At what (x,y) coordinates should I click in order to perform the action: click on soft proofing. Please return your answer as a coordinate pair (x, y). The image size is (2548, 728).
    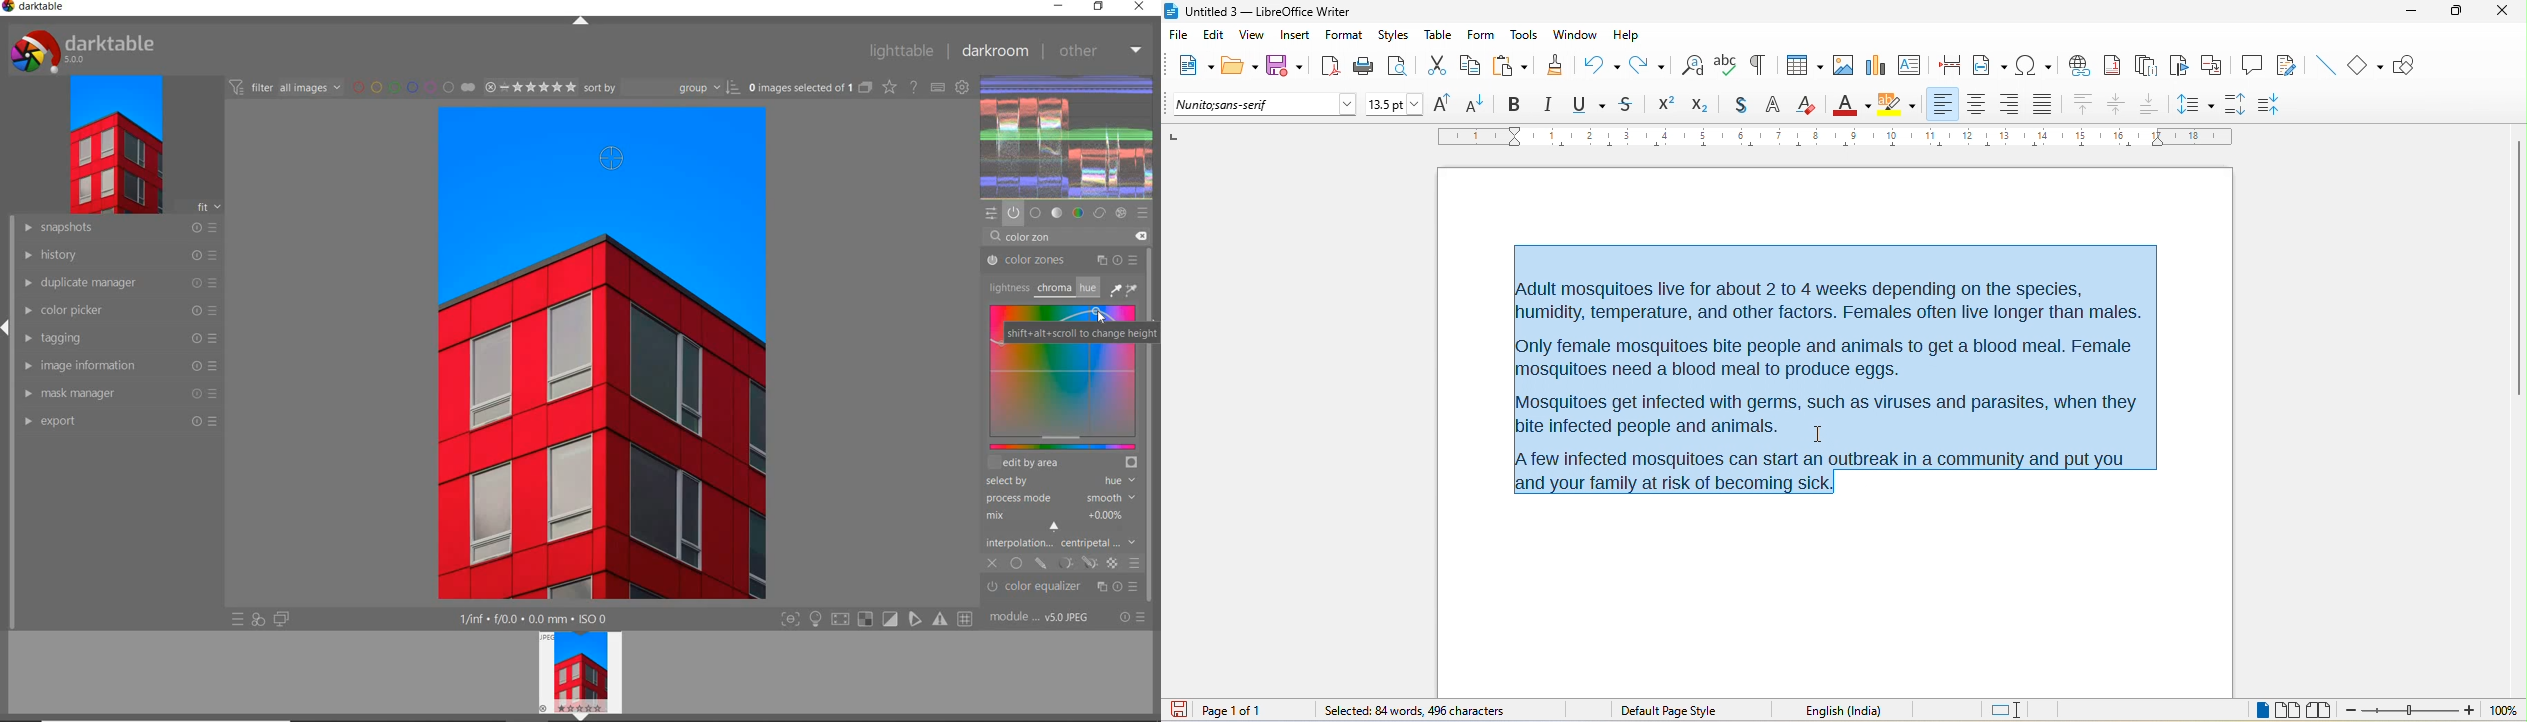
    Looking at the image, I should click on (891, 619).